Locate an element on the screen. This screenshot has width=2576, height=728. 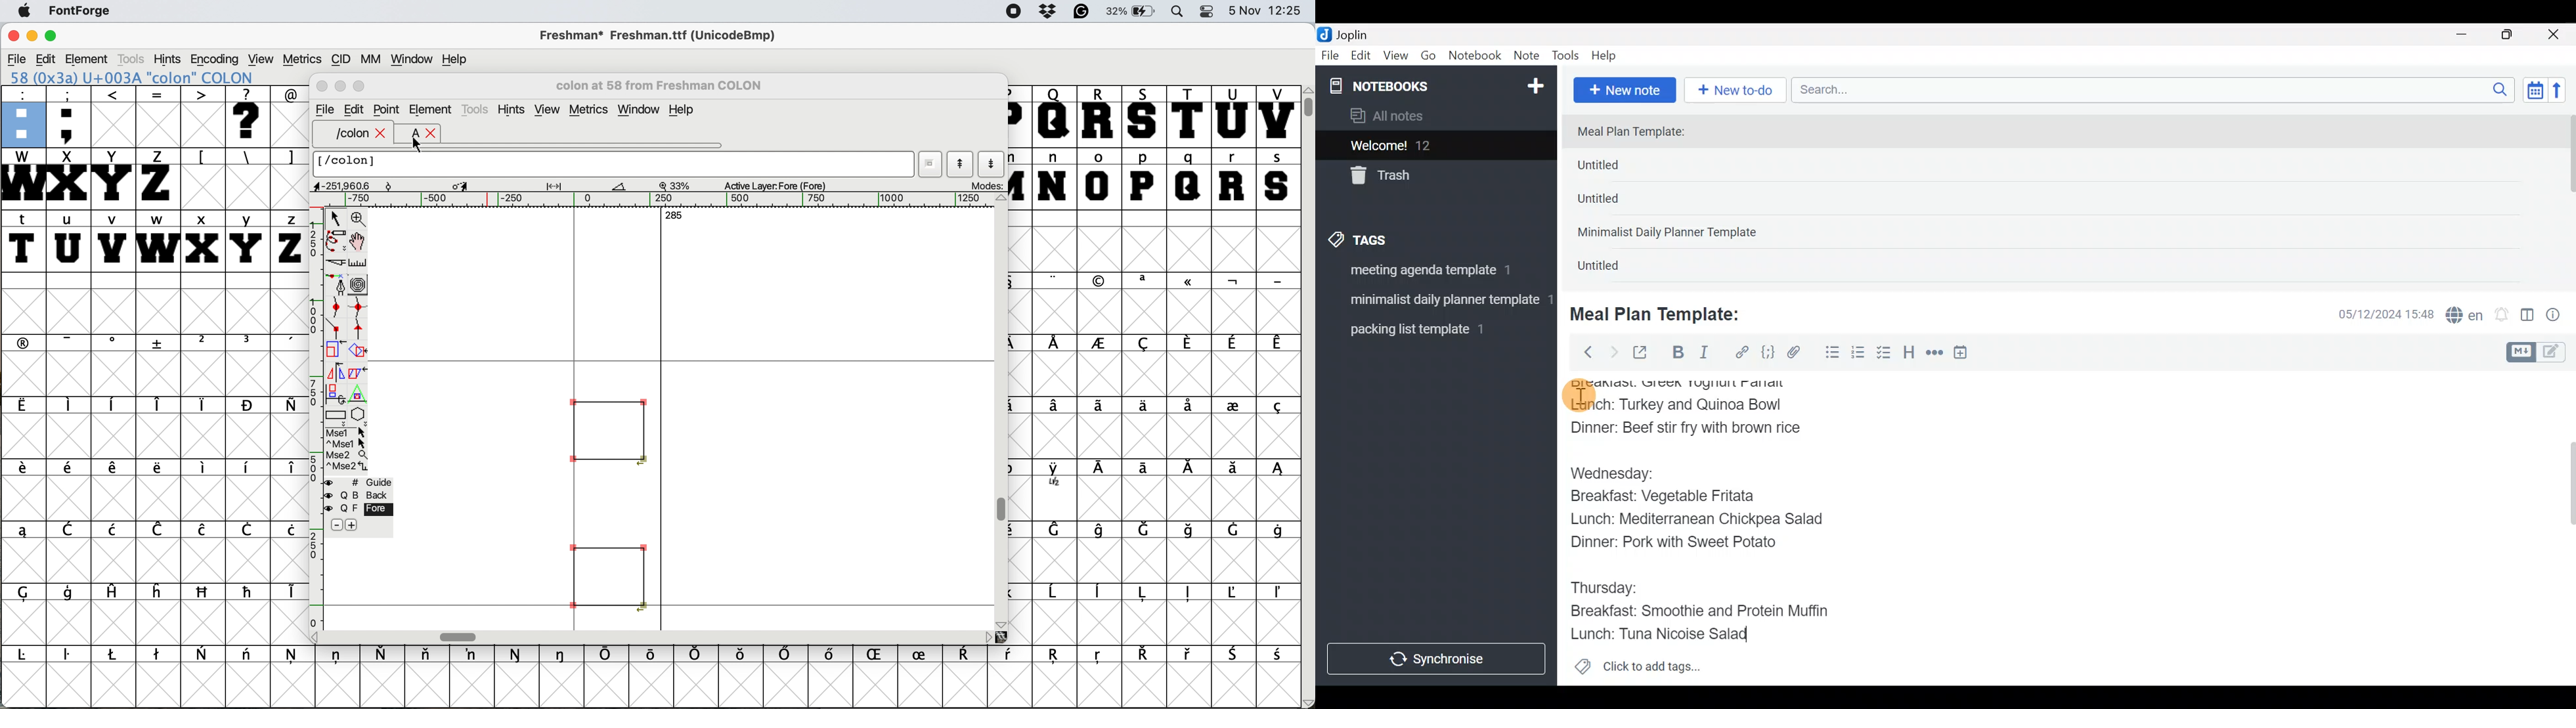
Checkbox is located at coordinates (1885, 354).